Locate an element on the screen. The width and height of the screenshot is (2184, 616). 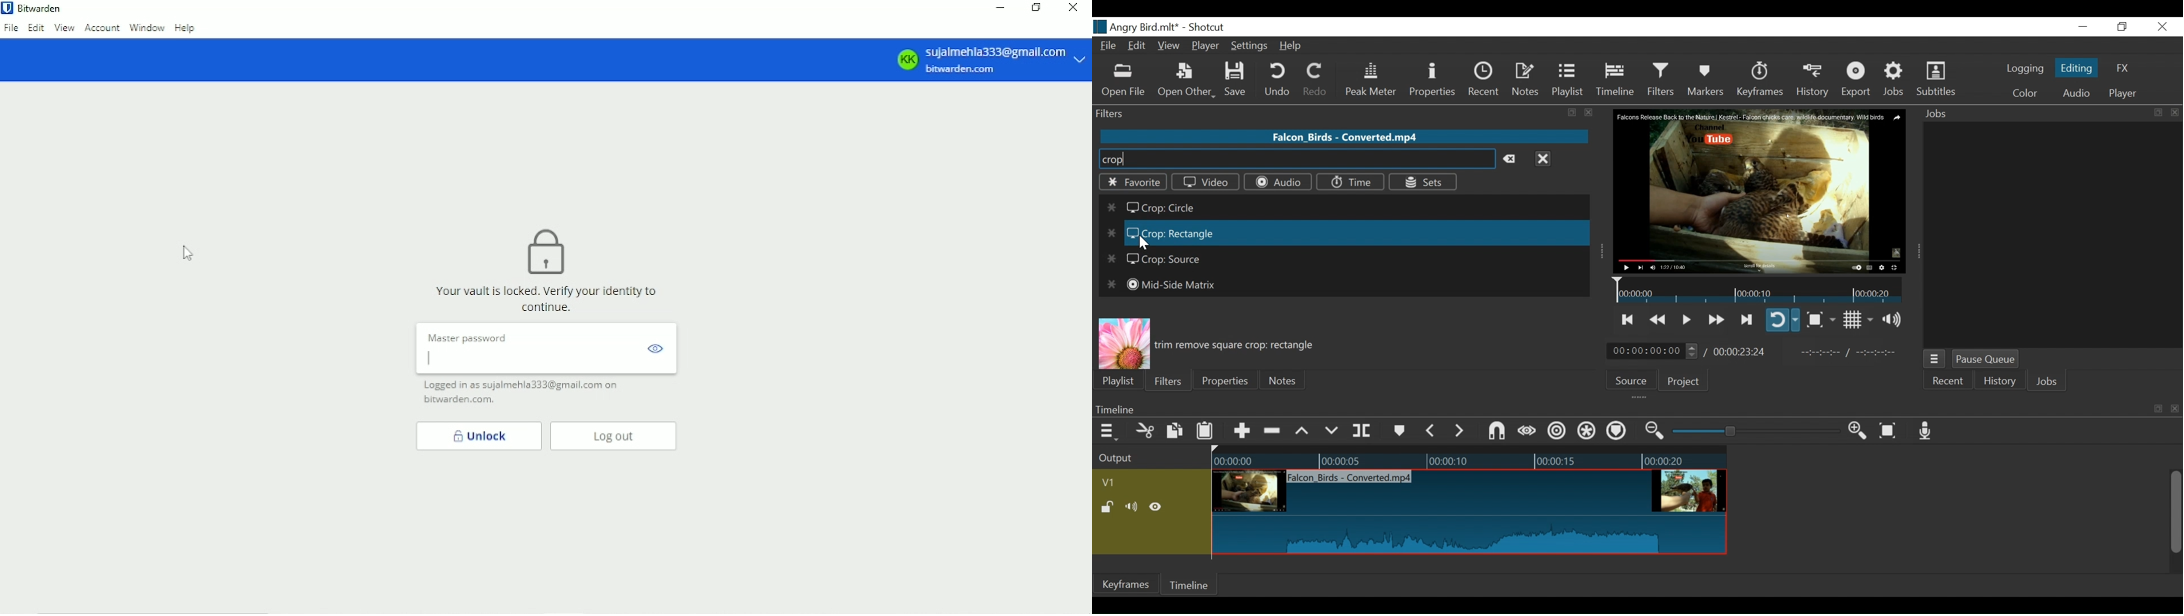
Toggle display grid on player is located at coordinates (1860, 320).